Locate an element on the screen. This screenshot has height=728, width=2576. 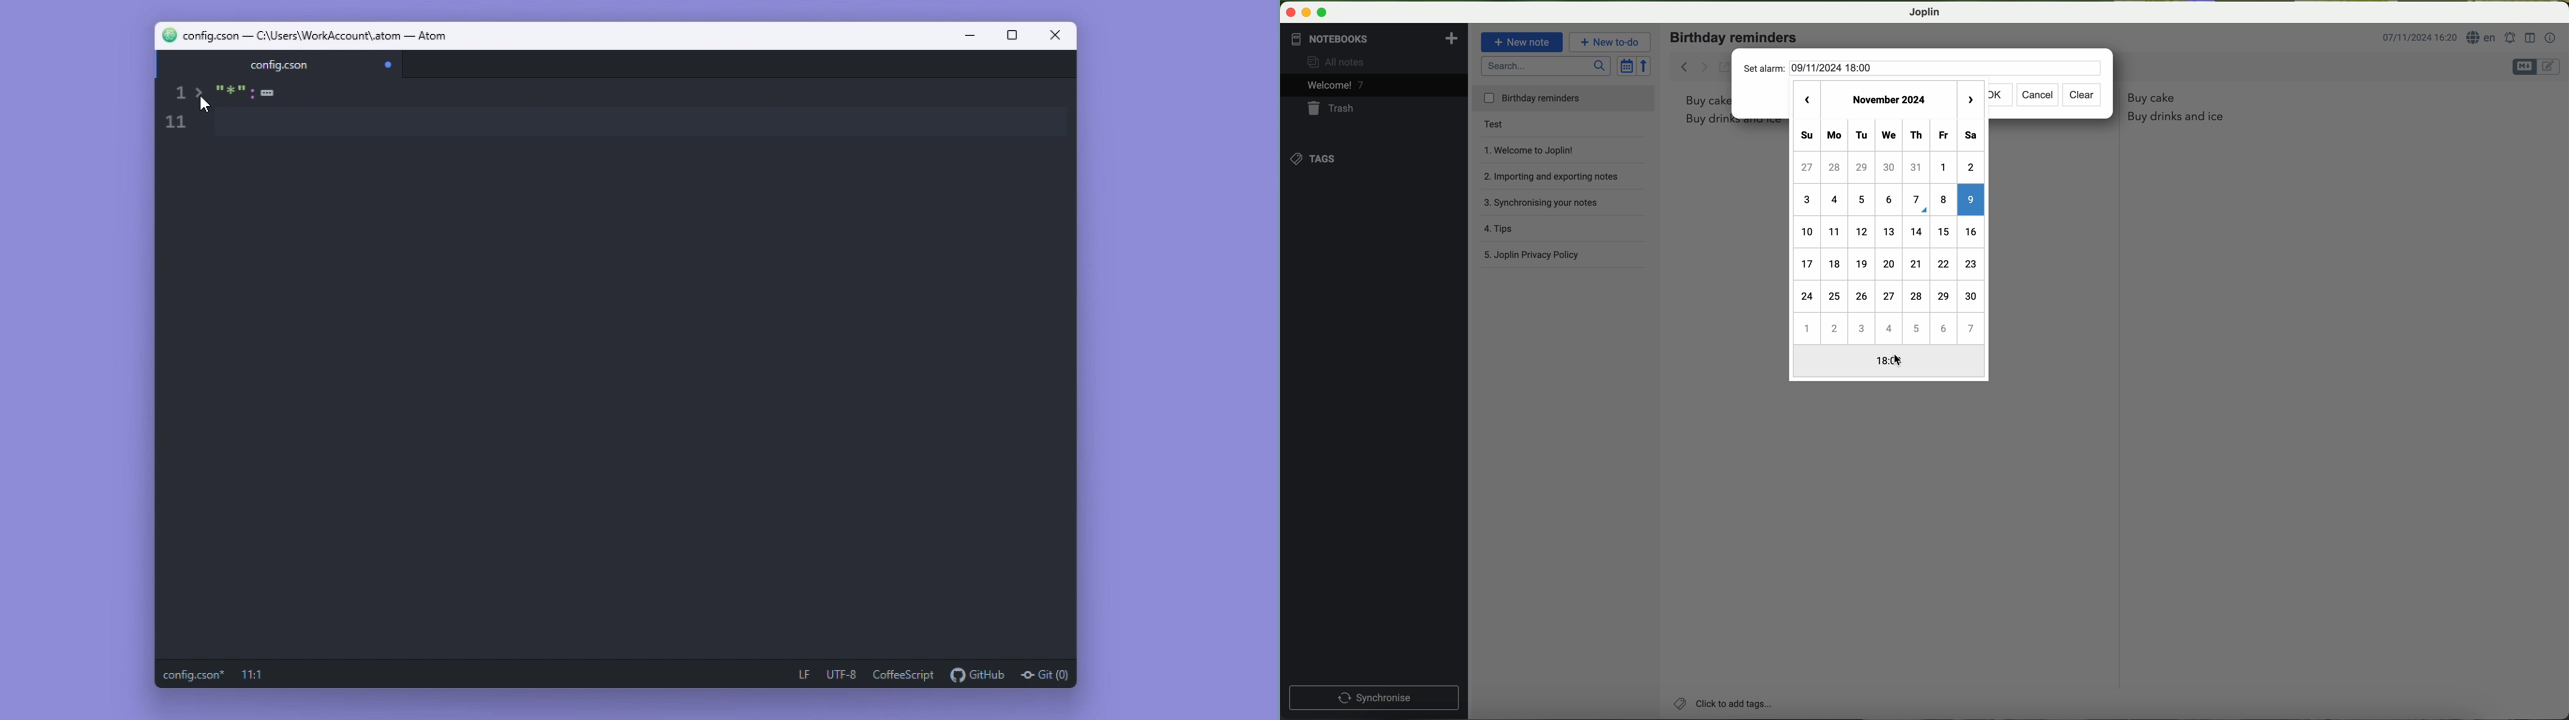
previous is located at coordinates (1795, 97).